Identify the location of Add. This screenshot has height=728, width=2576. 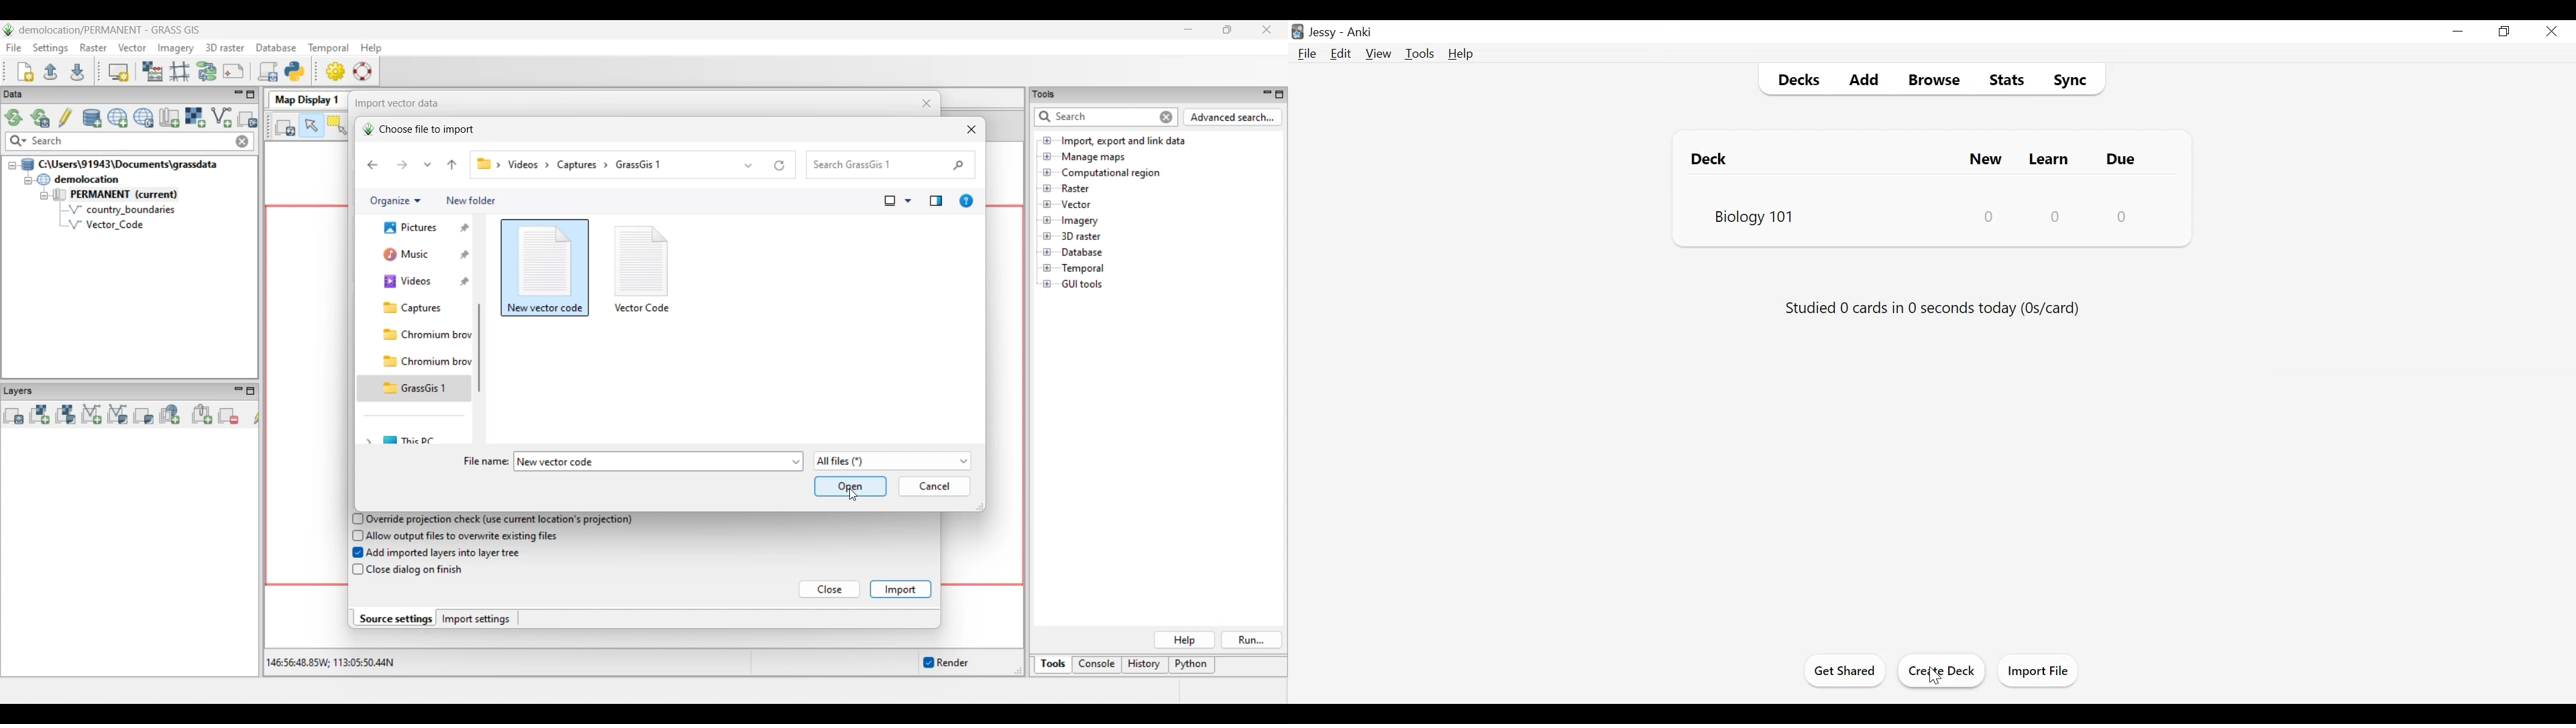
(1863, 78).